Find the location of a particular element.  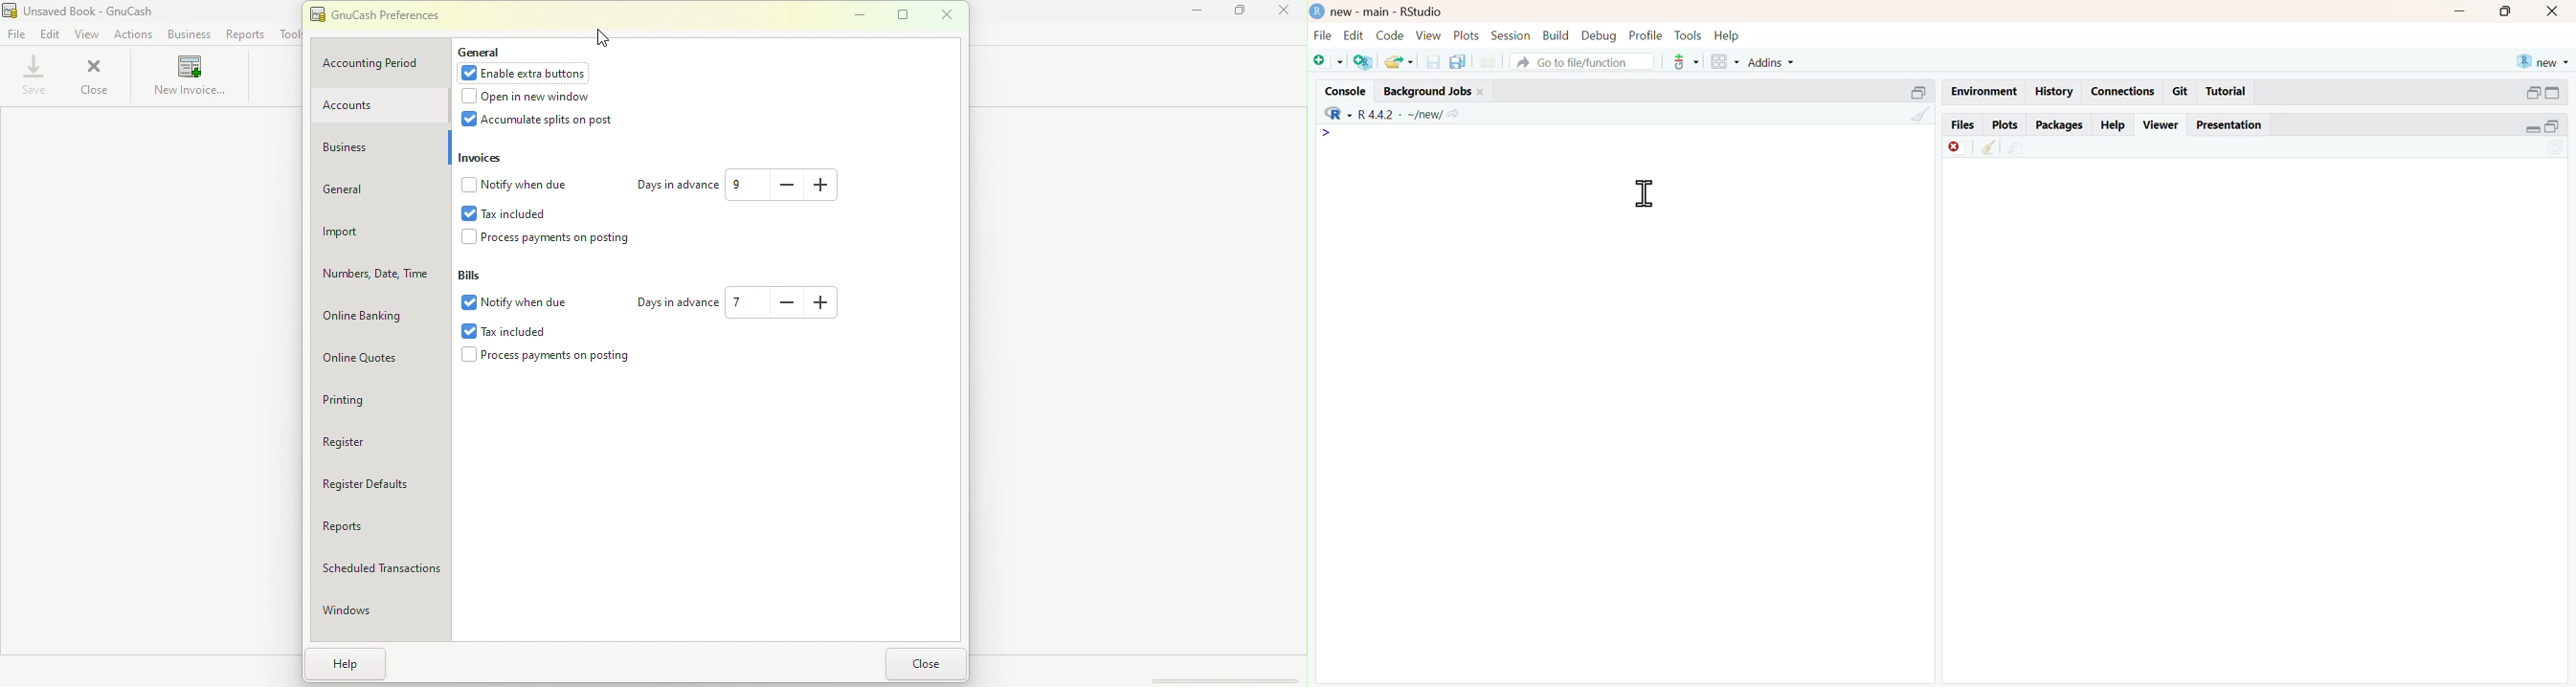

Accounting period is located at coordinates (376, 66).